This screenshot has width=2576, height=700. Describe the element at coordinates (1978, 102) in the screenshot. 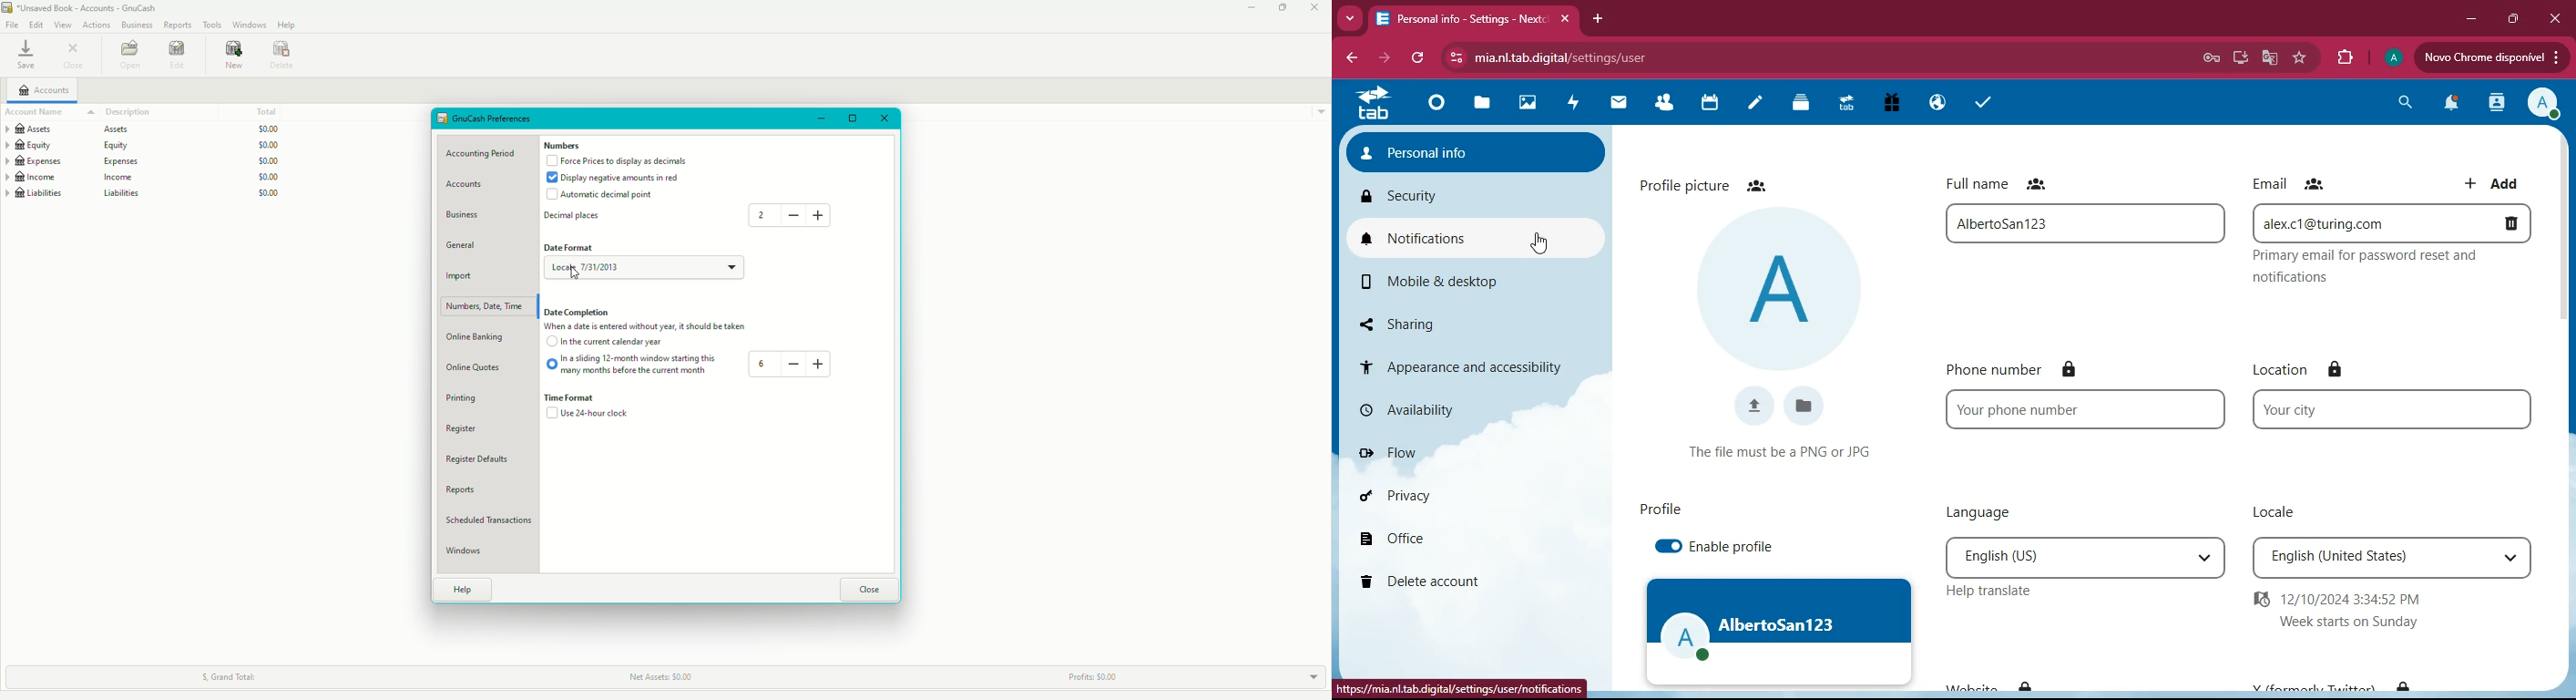

I see `tasks` at that location.